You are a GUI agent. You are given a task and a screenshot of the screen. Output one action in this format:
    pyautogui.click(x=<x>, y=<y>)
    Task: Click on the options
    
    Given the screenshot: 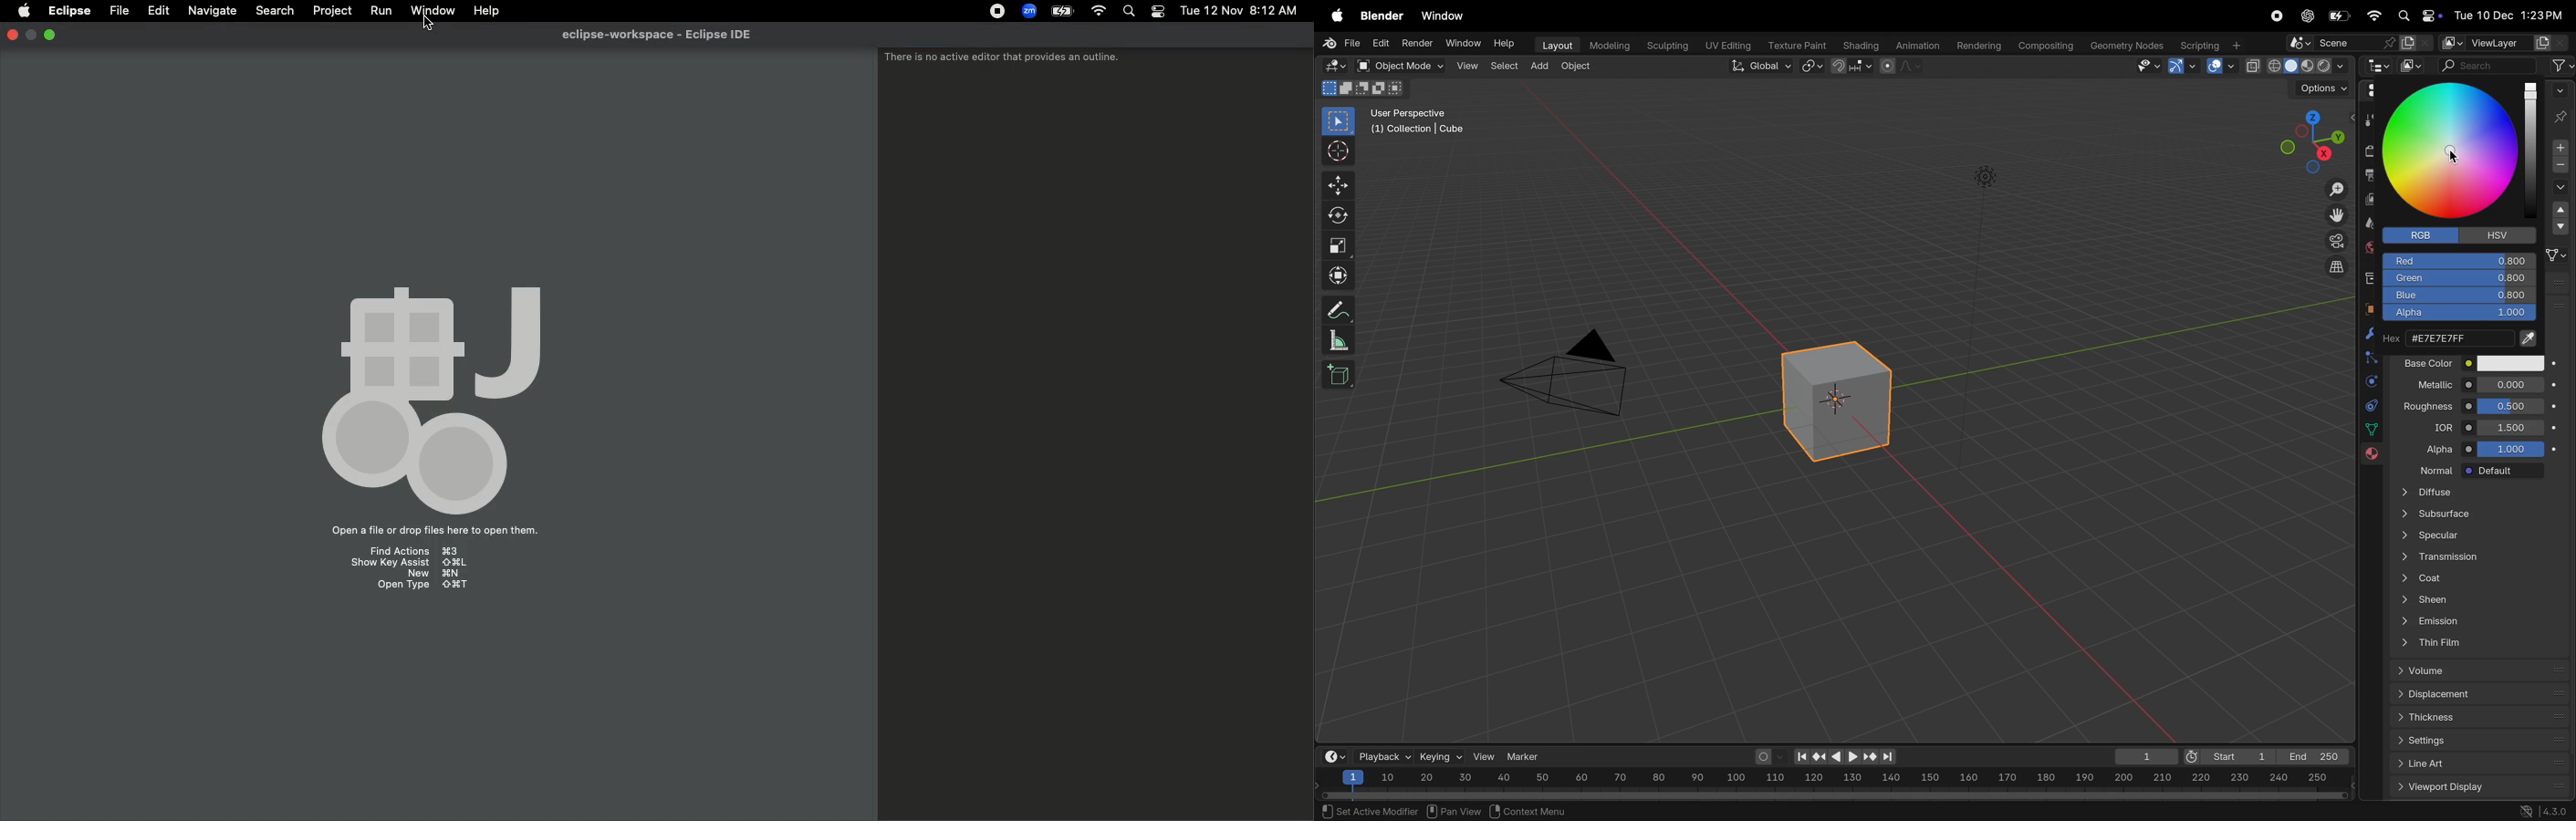 What is the action you would take?
    pyautogui.click(x=2316, y=88)
    